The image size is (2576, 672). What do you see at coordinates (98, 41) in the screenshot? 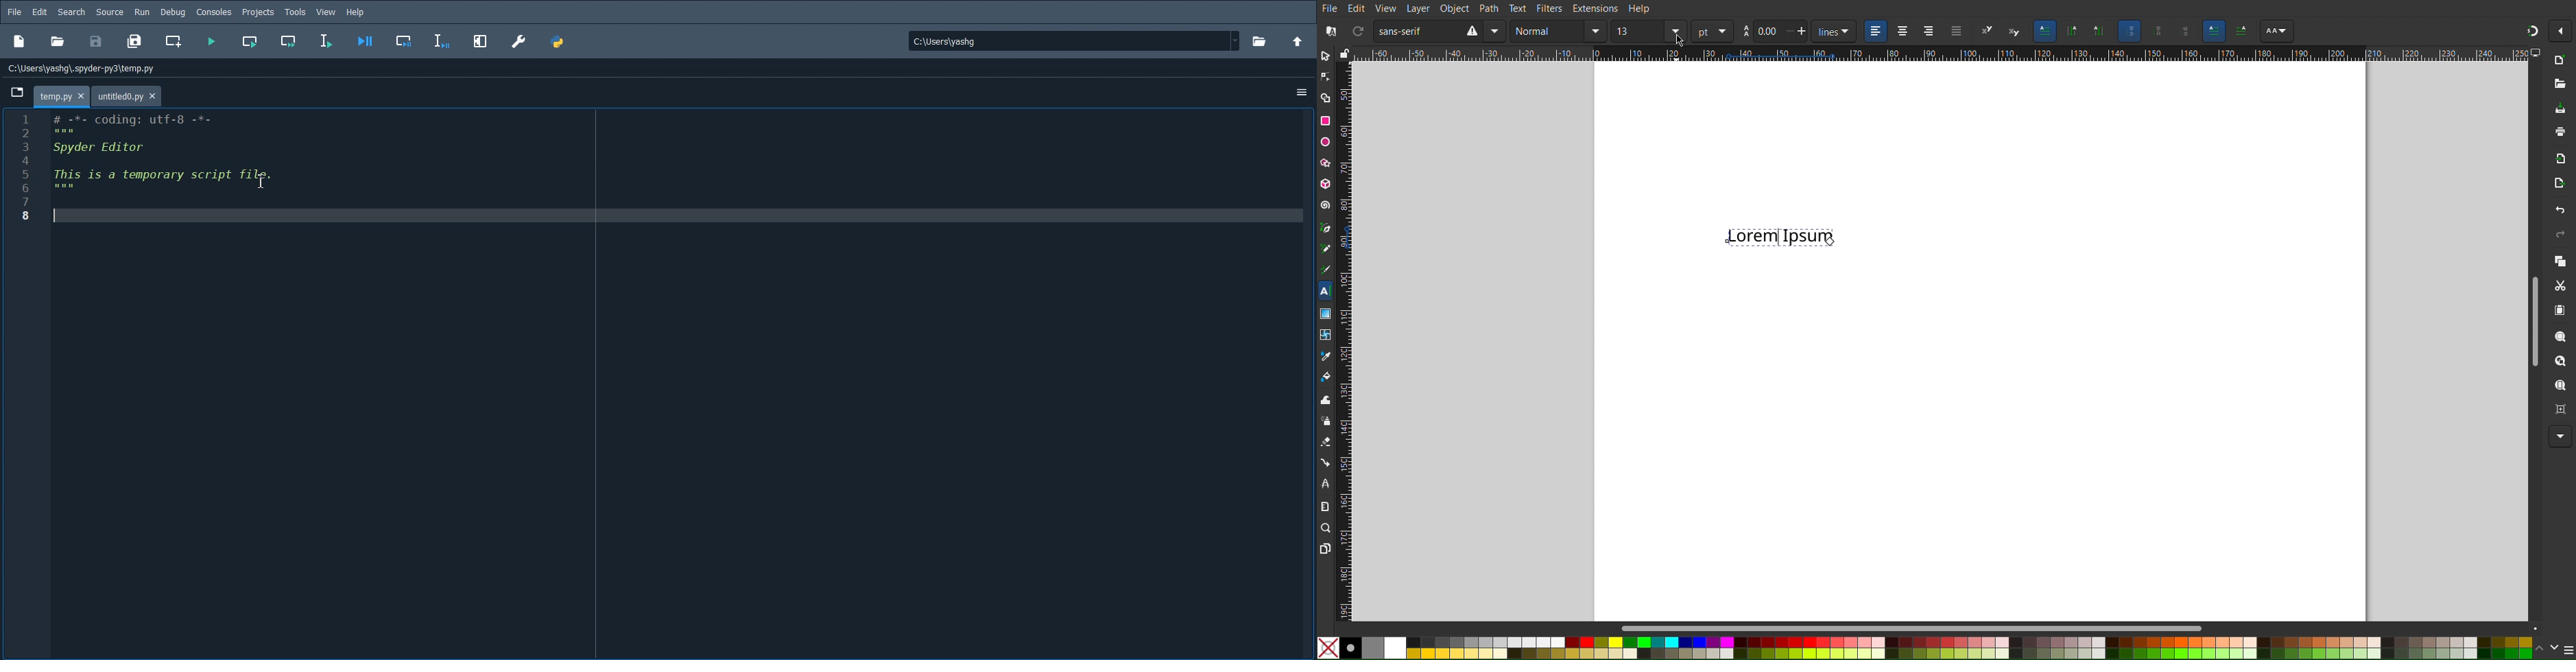
I see `Save File` at bounding box center [98, 41].